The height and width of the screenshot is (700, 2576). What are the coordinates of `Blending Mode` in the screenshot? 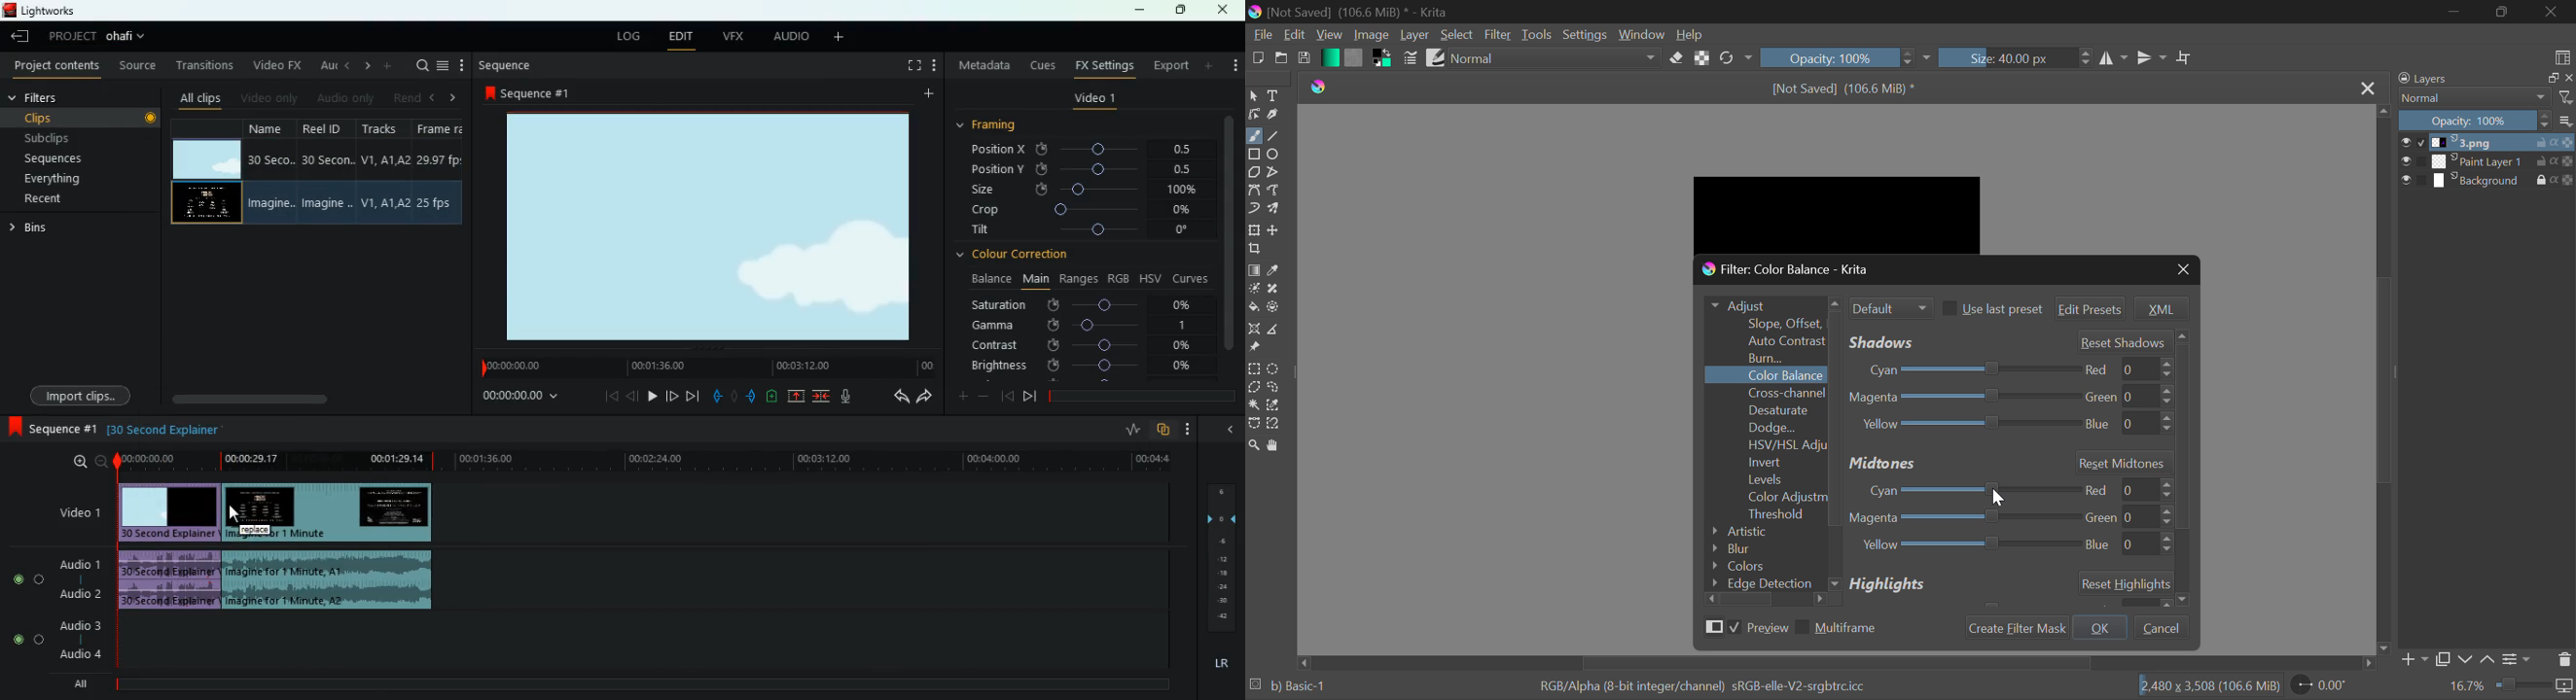 It's located at (1557, 57).